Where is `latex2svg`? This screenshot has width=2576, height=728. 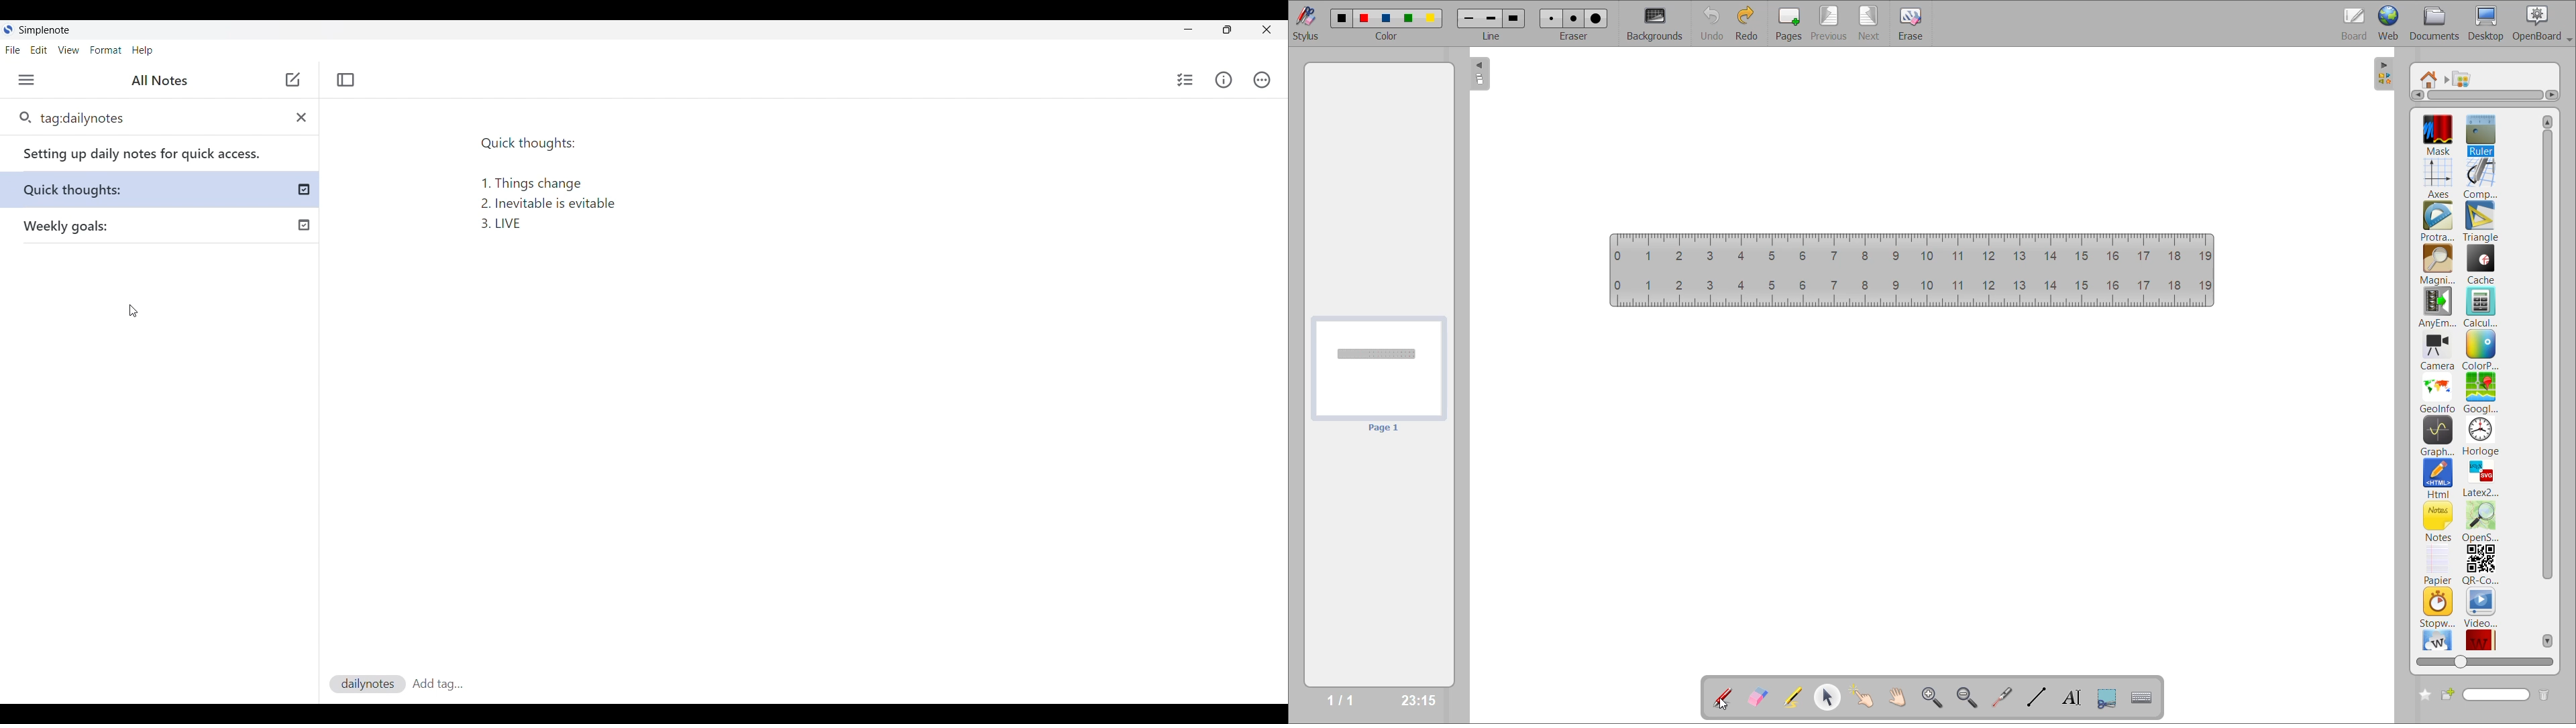
latex2svg is located at coordinates (2481, 478).